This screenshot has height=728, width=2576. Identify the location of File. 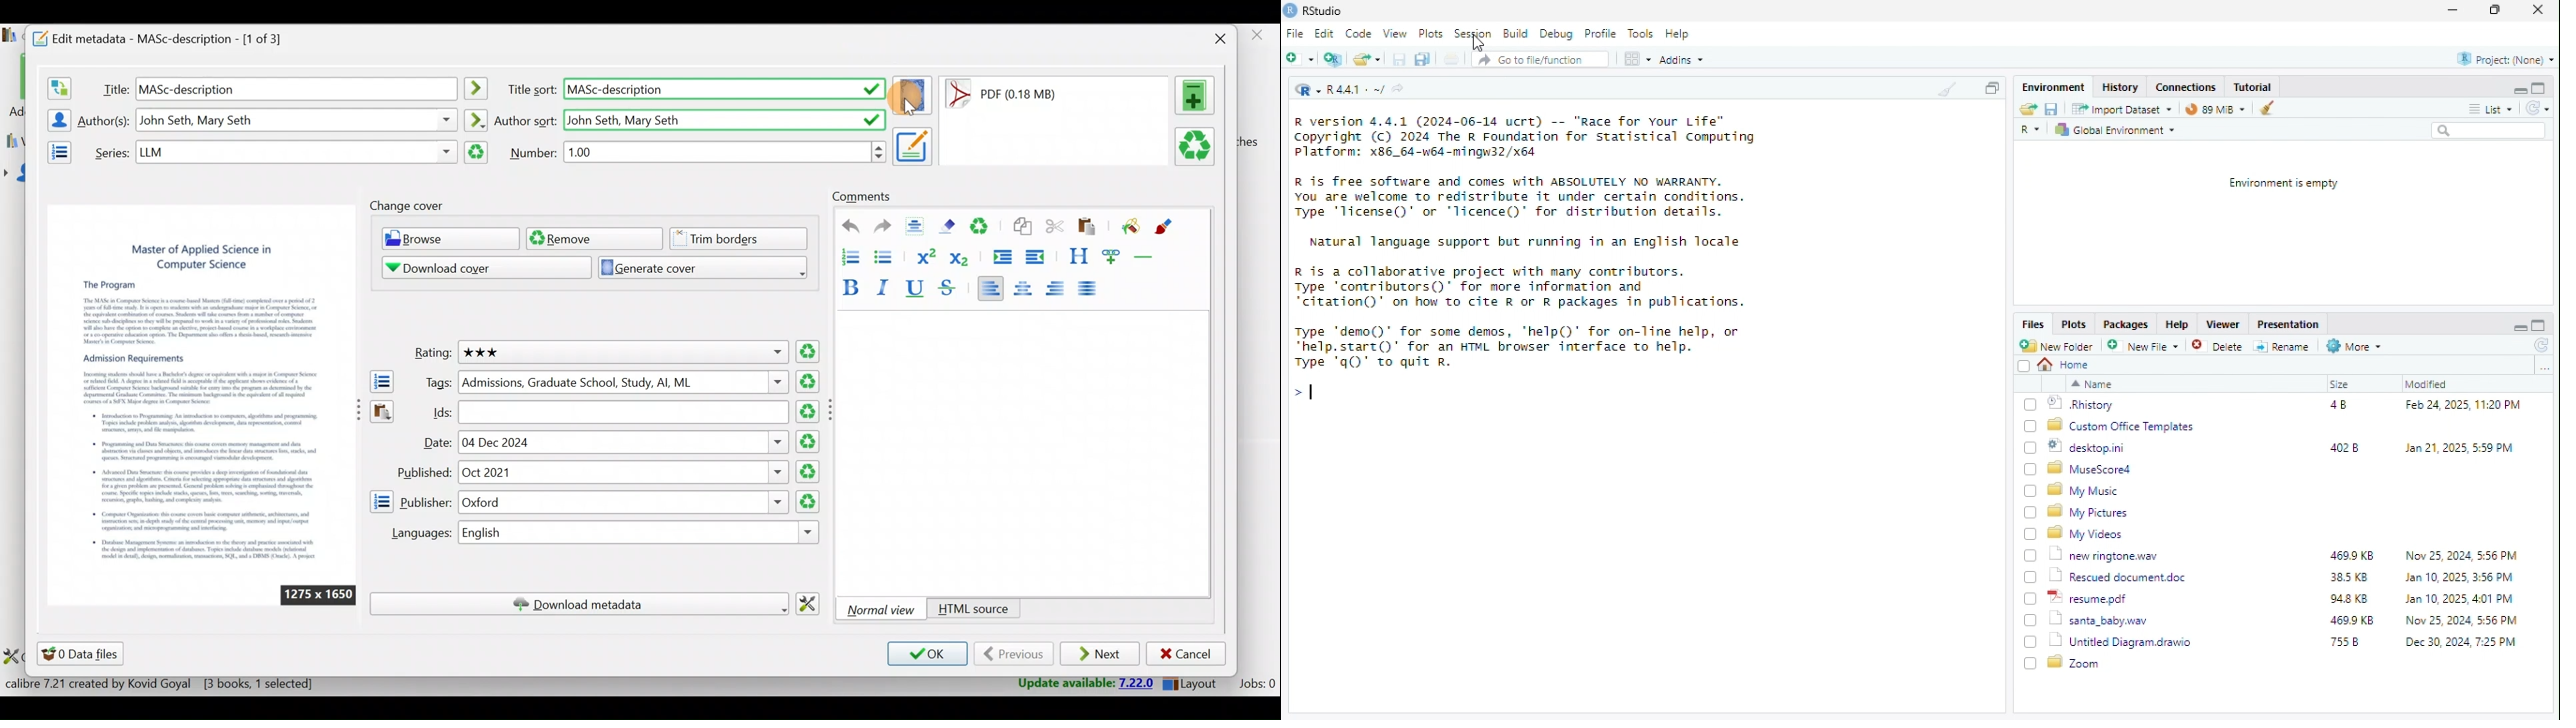
(1297, 33).